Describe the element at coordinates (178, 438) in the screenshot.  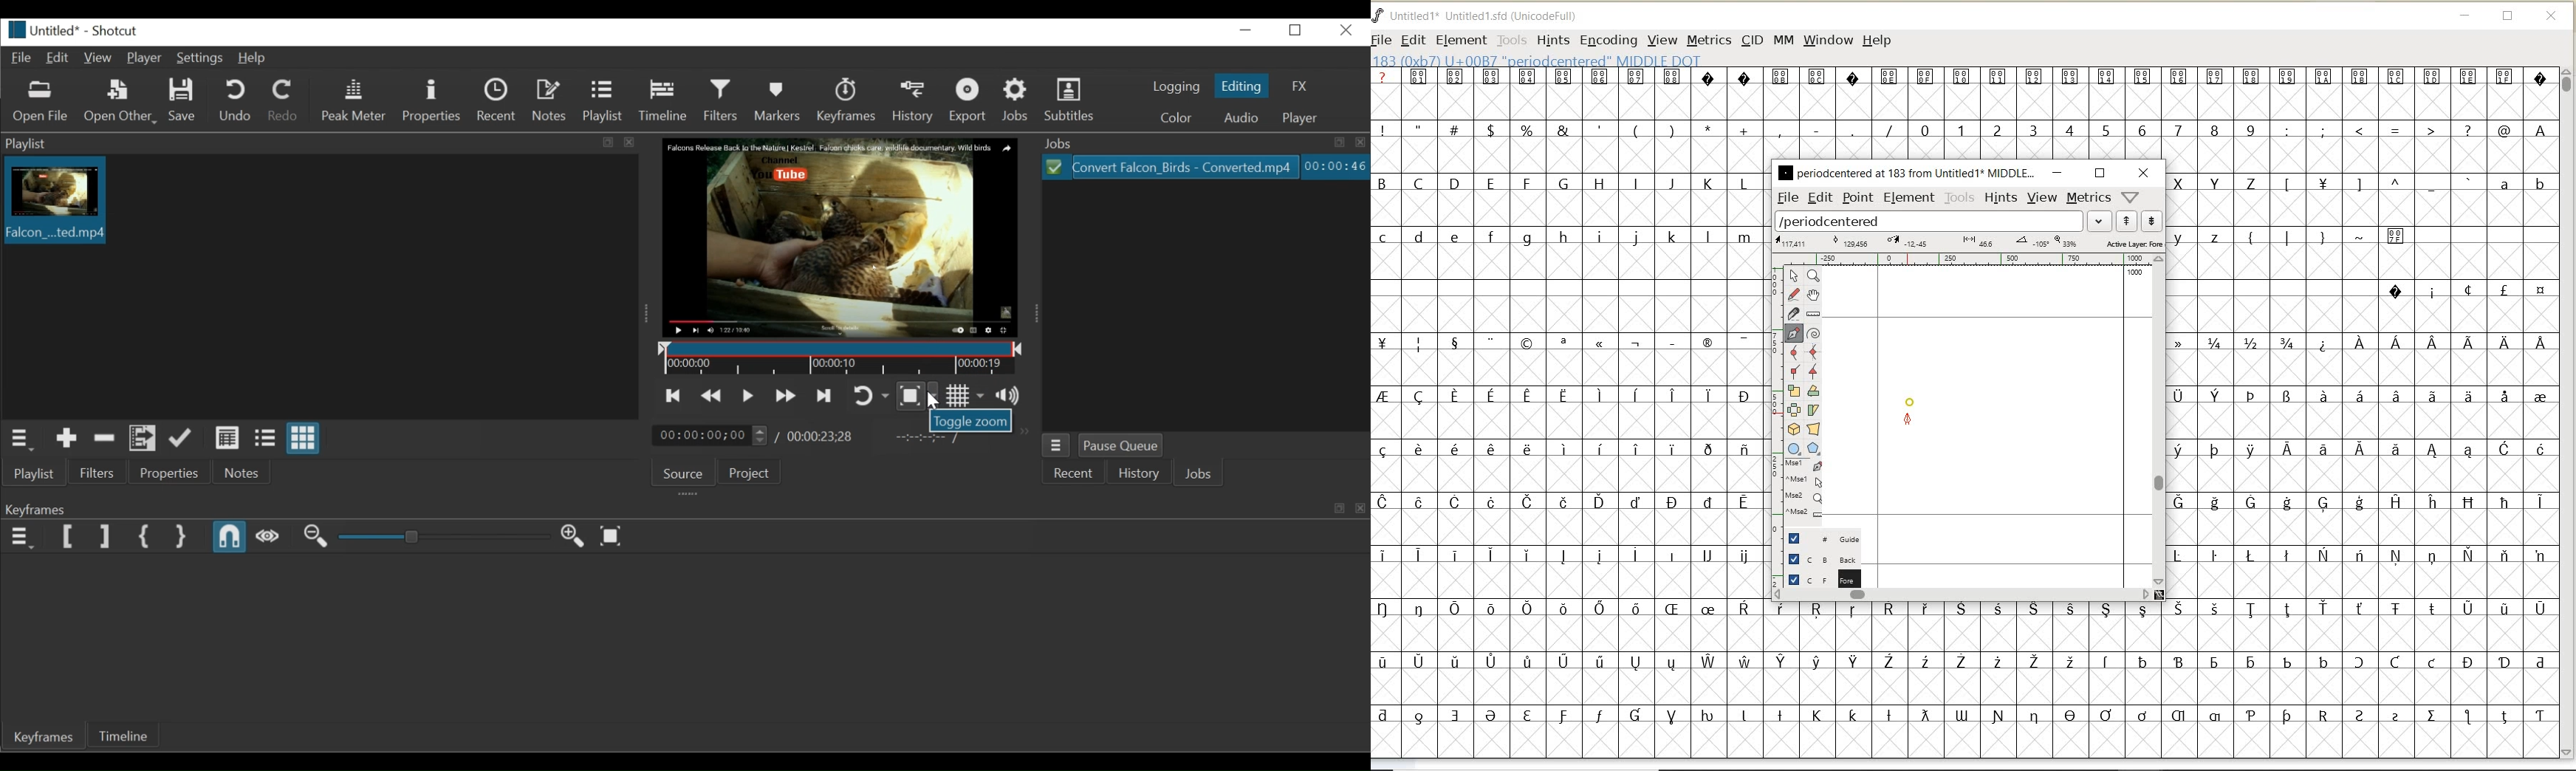
I see `Update` at that location.